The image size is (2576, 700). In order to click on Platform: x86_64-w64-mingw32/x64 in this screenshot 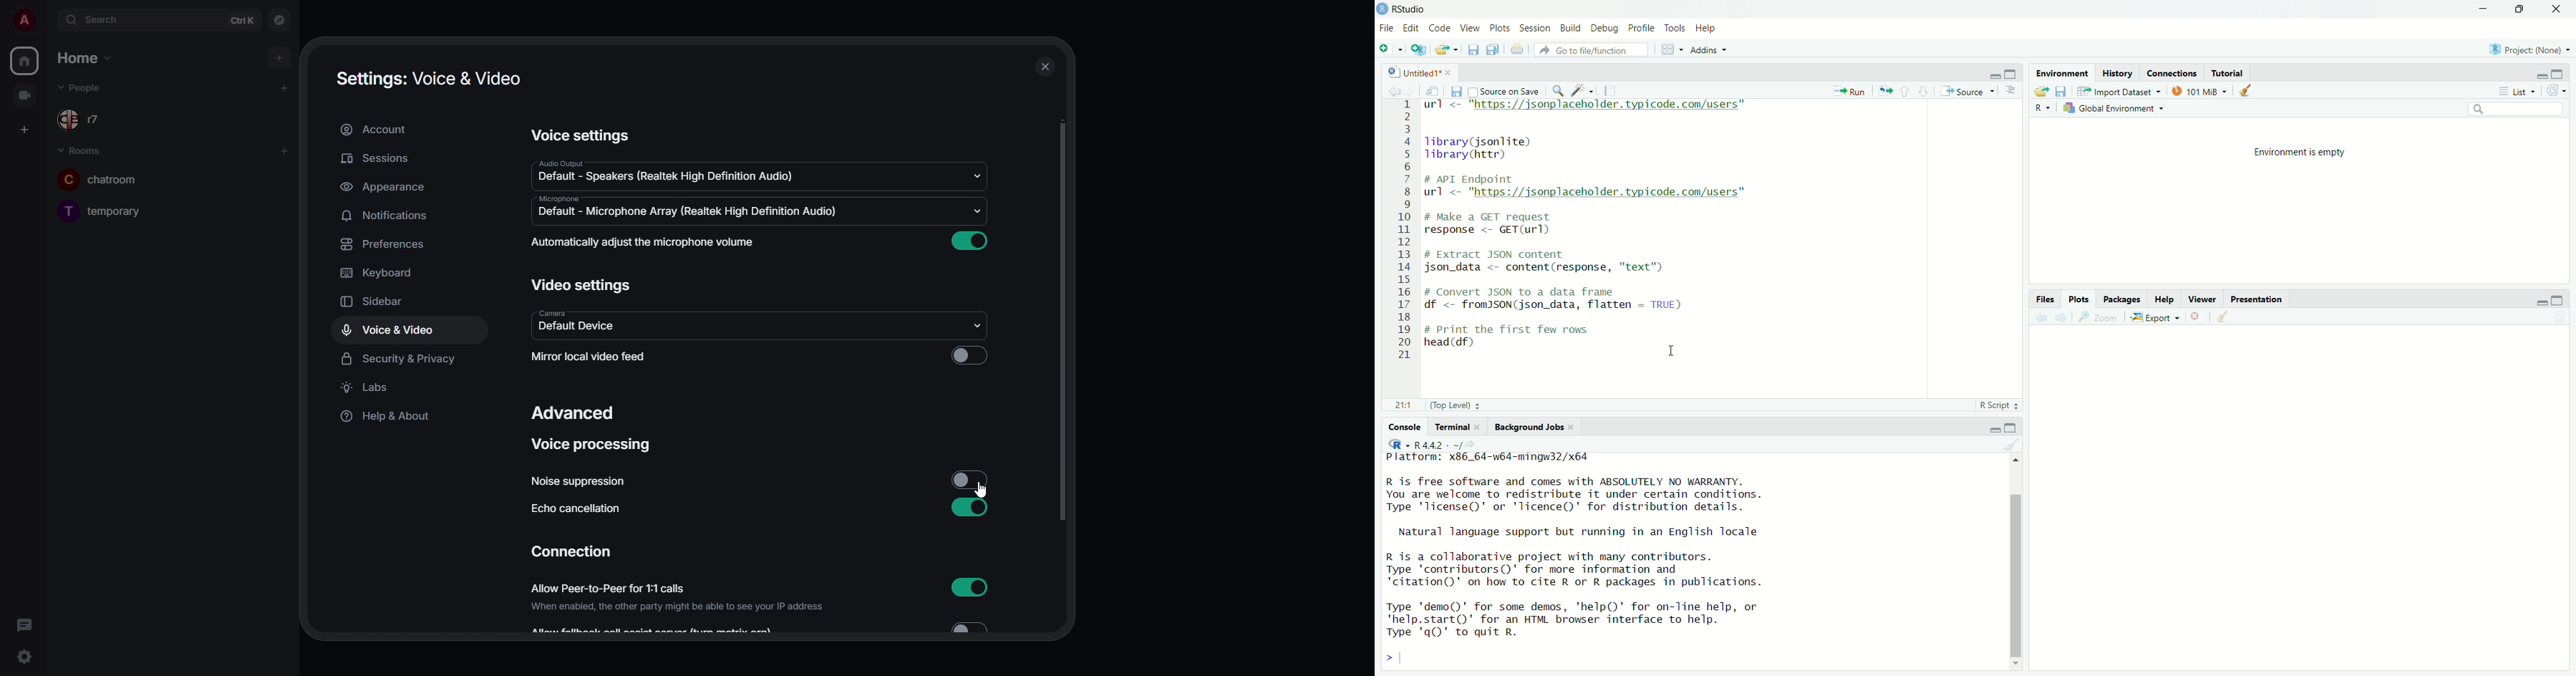, I will do `click(1489, 459)`.